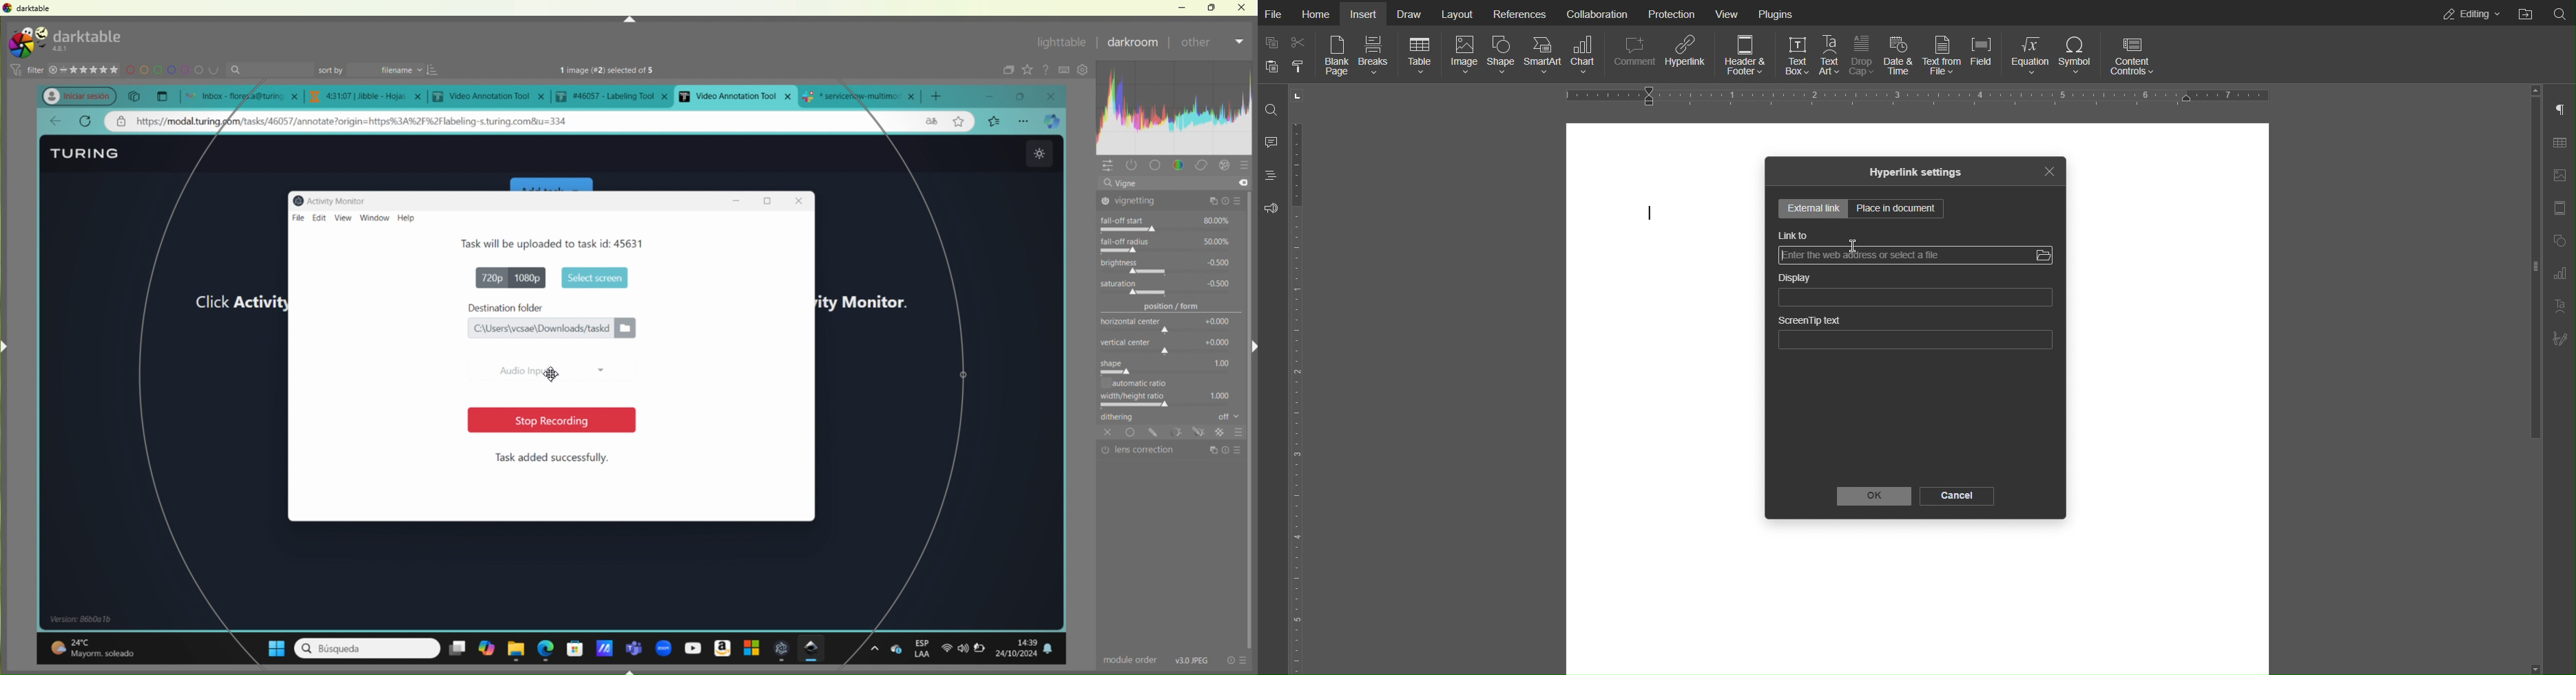 This screenshot has height=700, width=2576. I want to click on maximize, so click(1026, 96).